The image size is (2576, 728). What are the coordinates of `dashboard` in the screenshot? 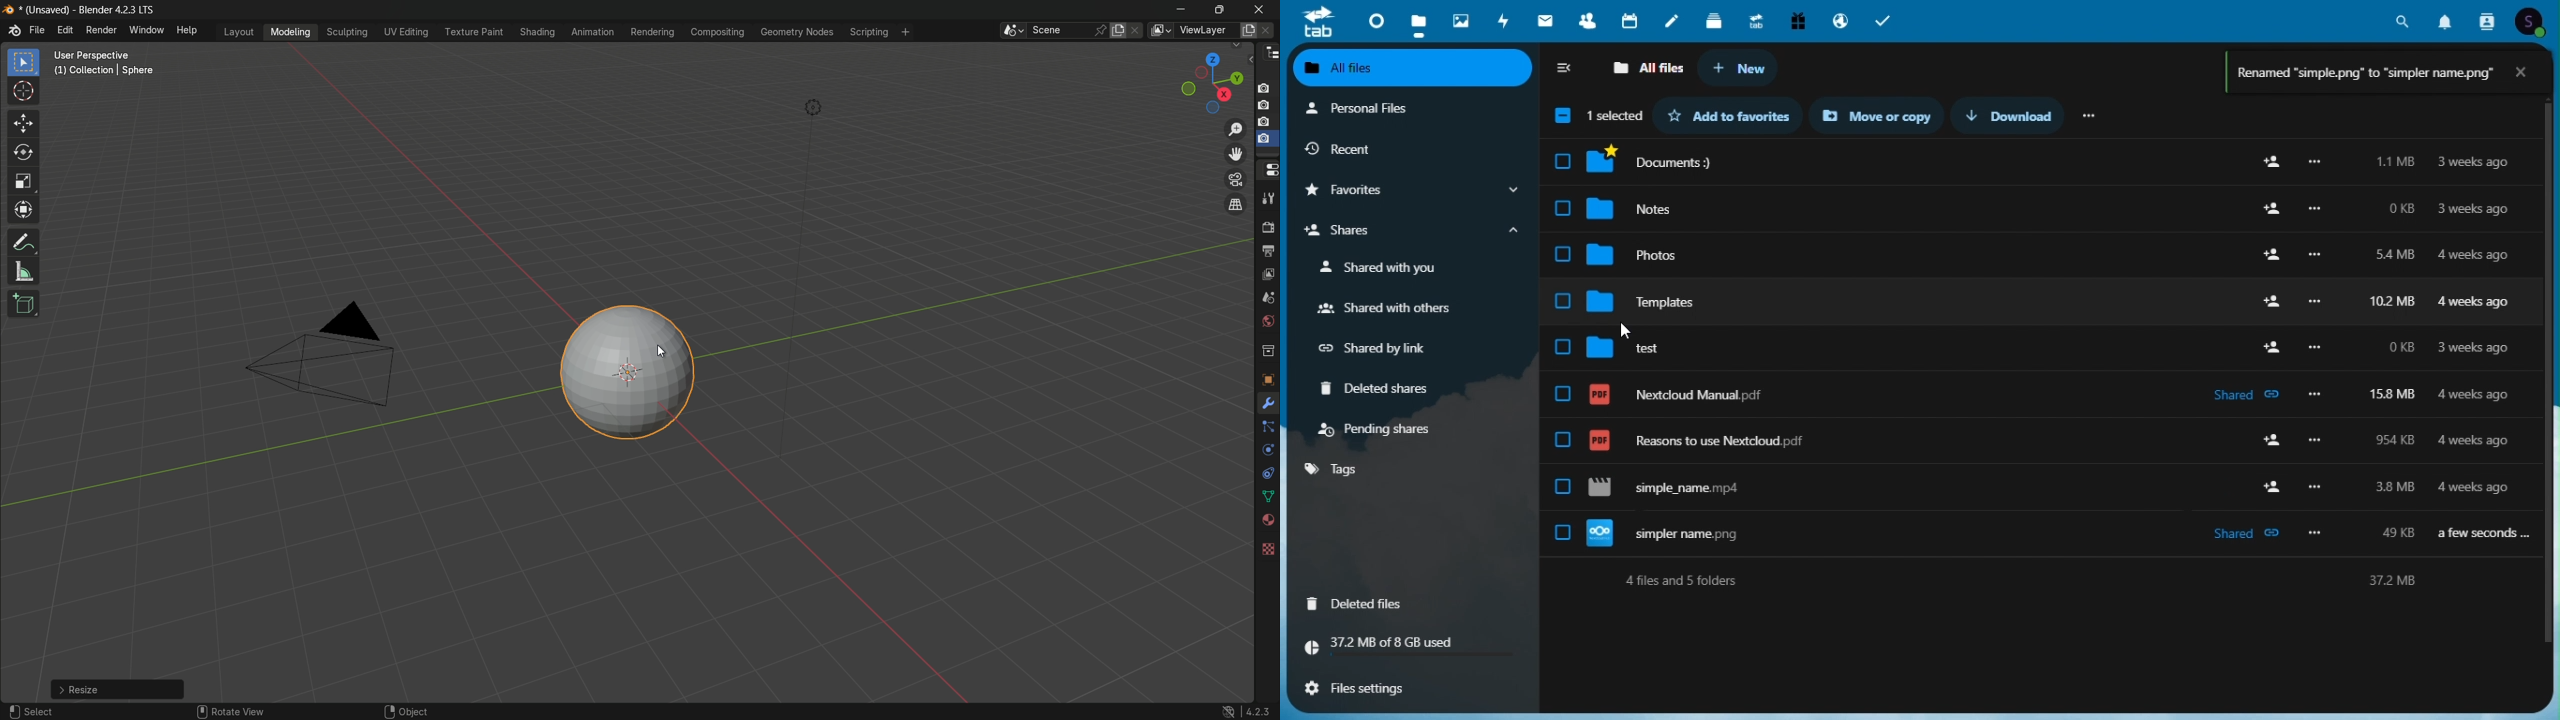 It's located at (1371, 19).